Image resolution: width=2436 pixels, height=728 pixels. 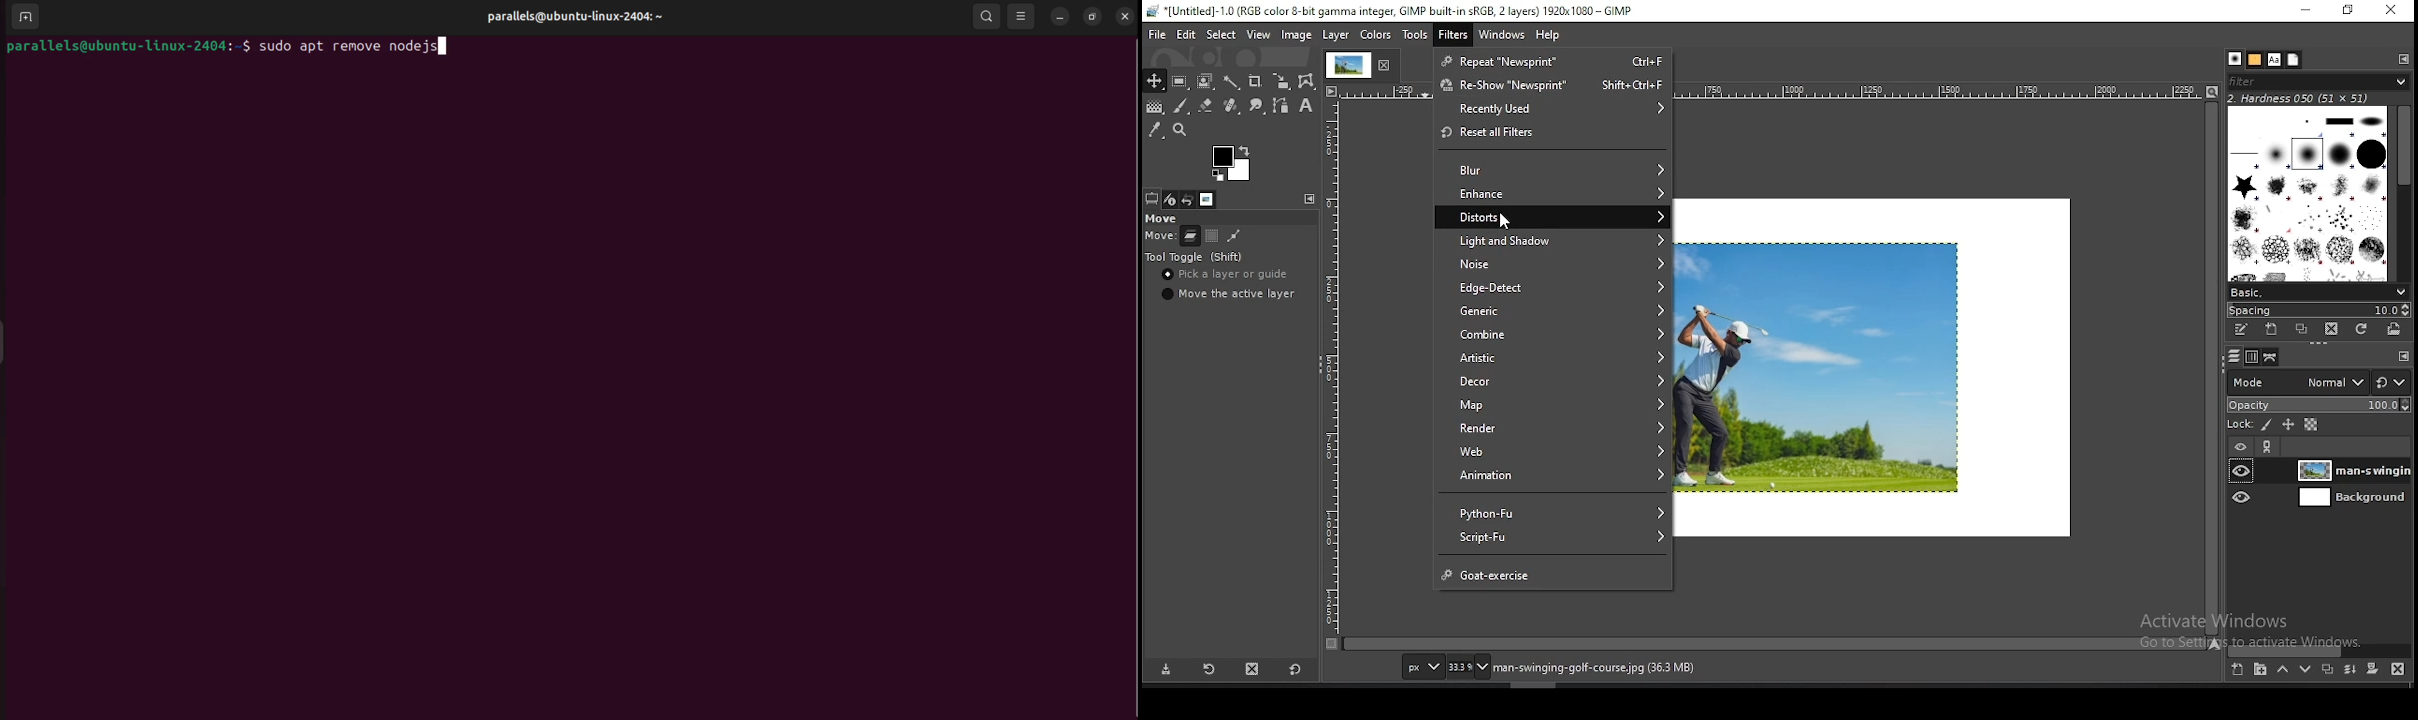 What do you see at coordinates (1214, 234) in the screenshot?
I see `move channel` at bounding box center [1214, 234].